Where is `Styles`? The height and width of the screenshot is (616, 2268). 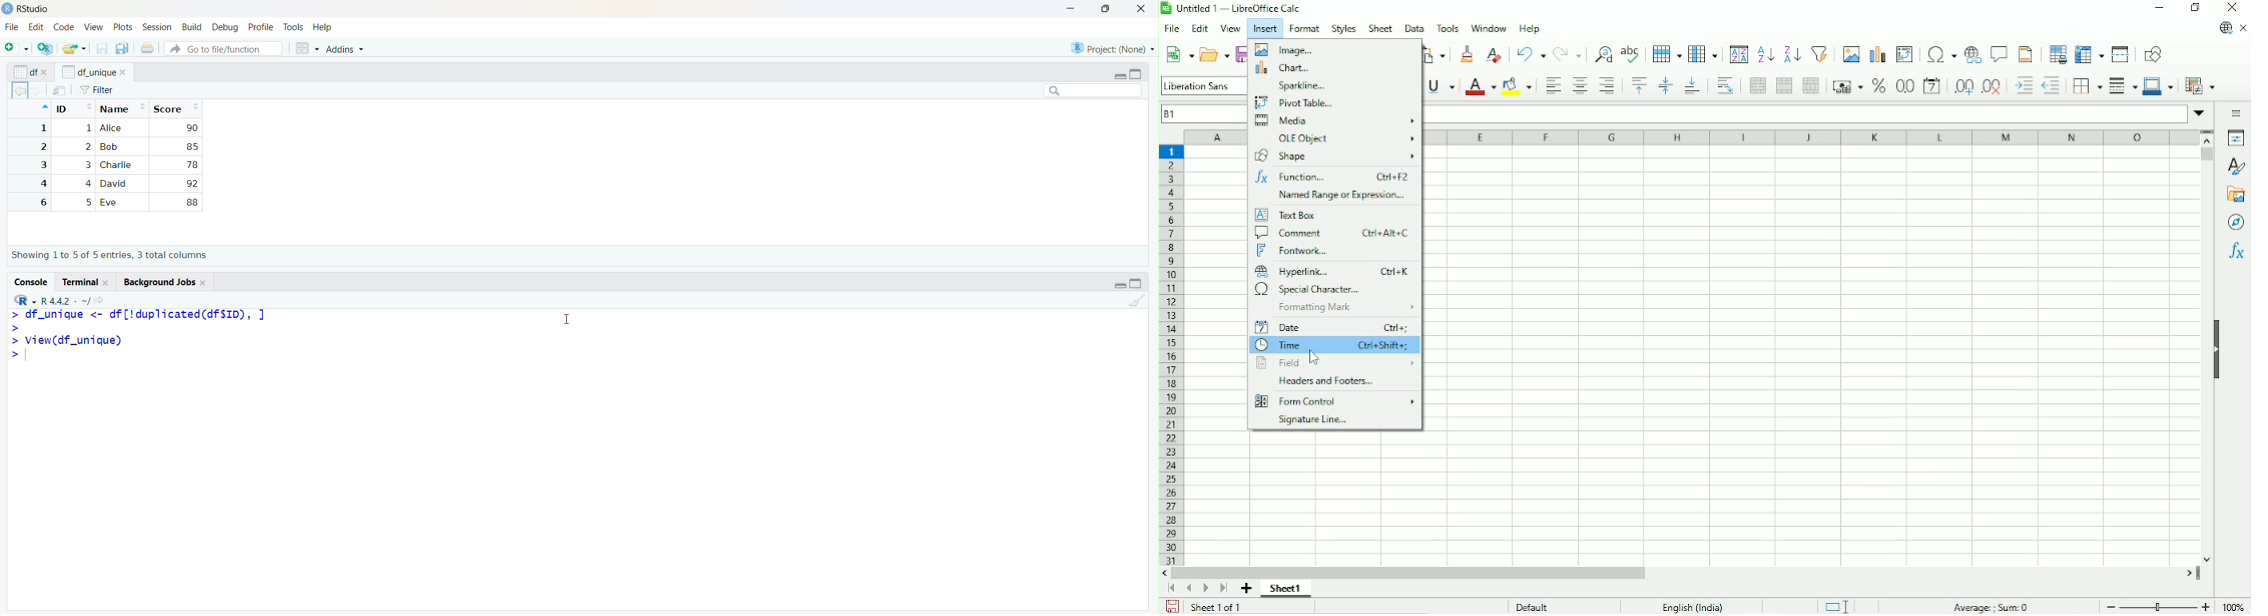 Styles is located at coordinates (2238, 165).